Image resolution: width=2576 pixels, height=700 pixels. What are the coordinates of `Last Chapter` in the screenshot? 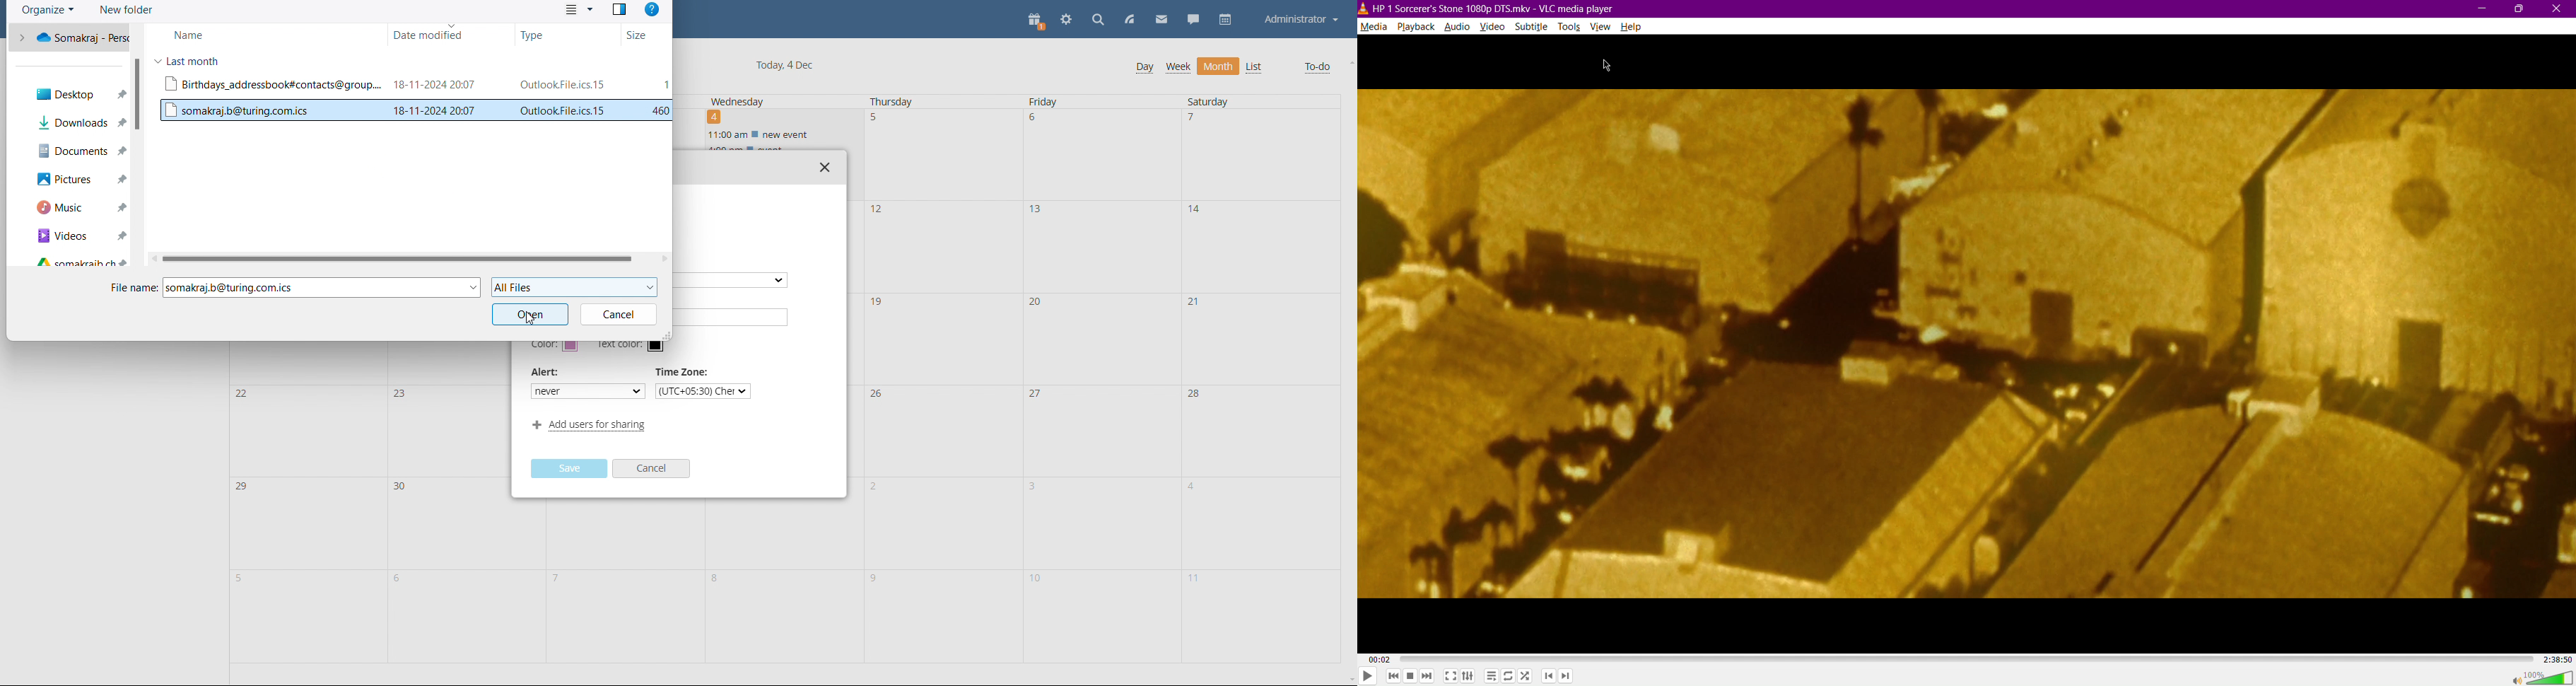 It's located at (1549, 678).